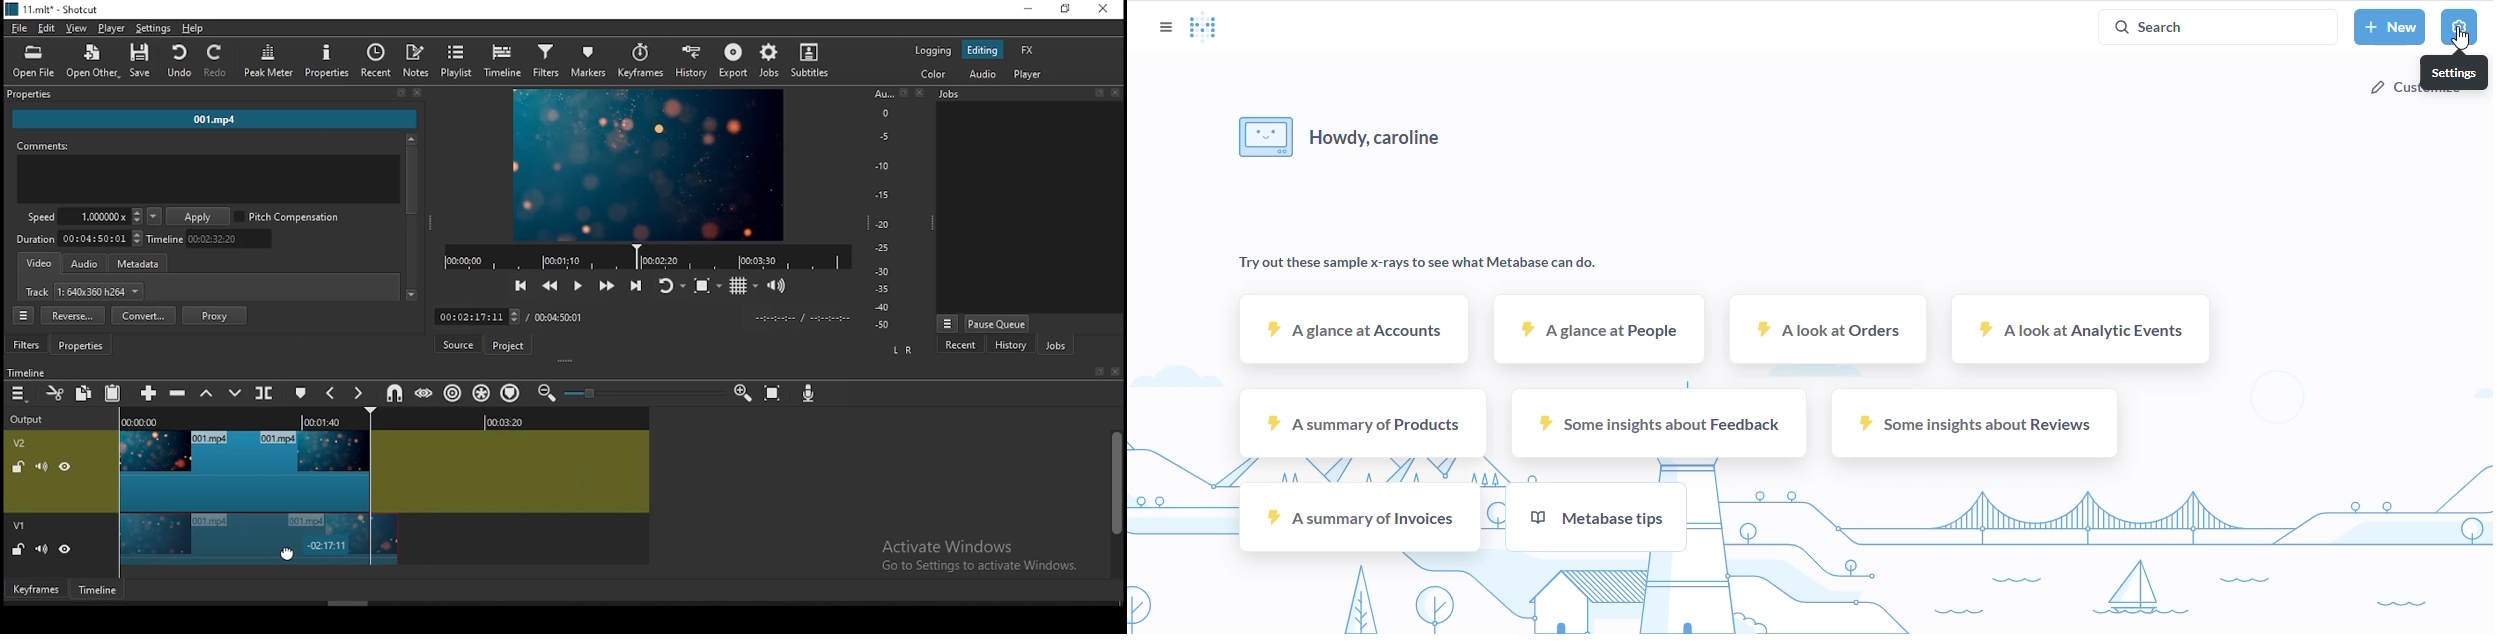 Image resolution: width=2520 pixels, height=644 pixels. What do you see at coordinates (200, 217) in the screenshot?
I see `apply` at bounding box center [200, 217].